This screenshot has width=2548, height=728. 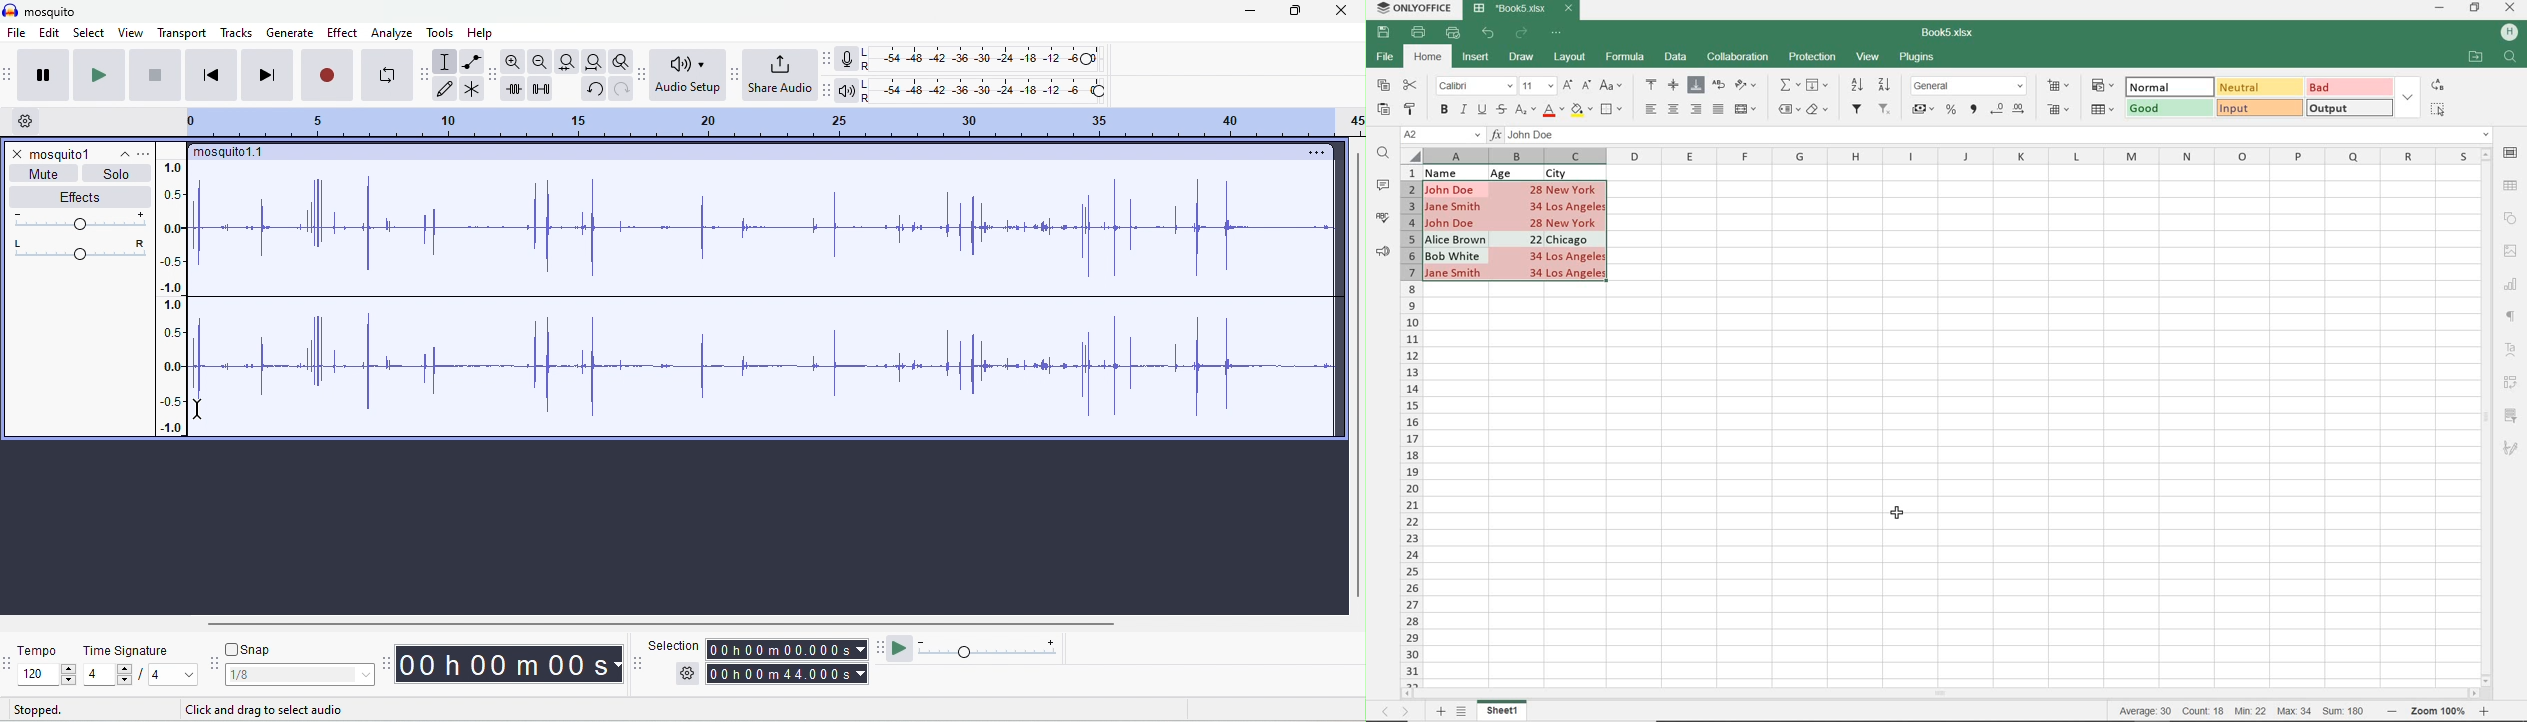 What do you see at coordinates (848, 58) in the screenshot?
I see `record meter` at bounding box center [848, 58].